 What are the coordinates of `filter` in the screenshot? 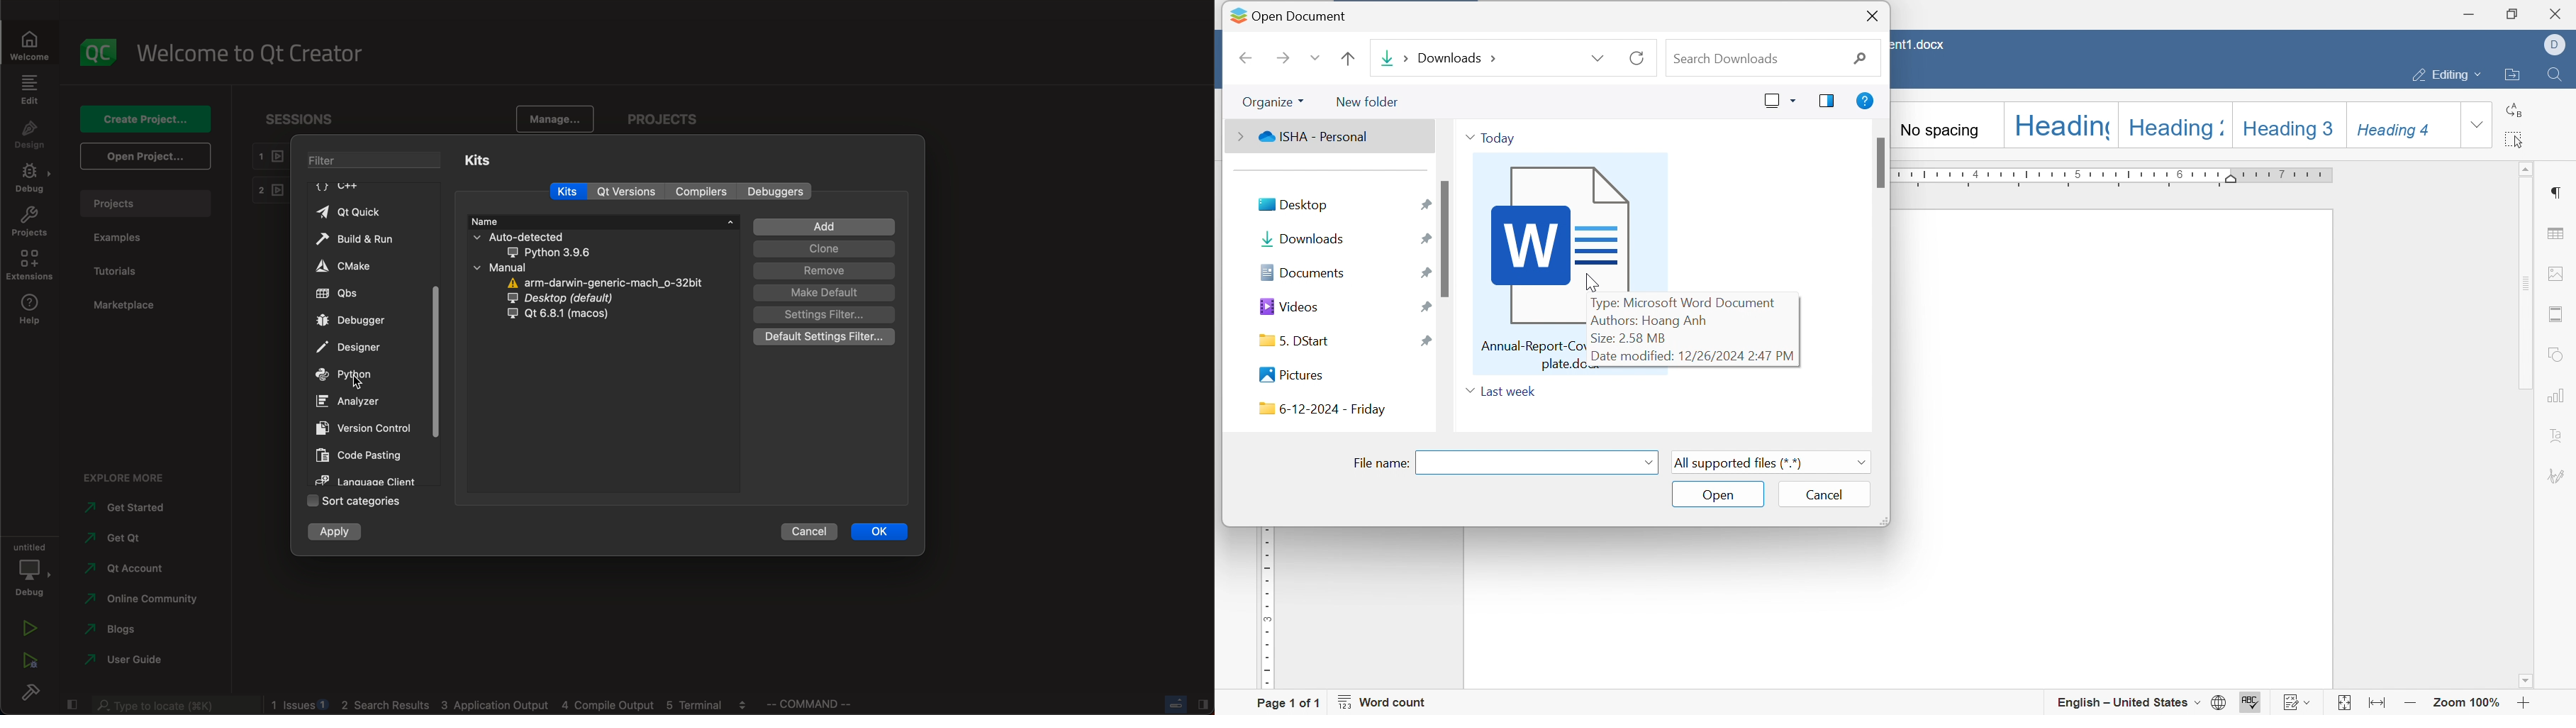 It's located at (377, 160).